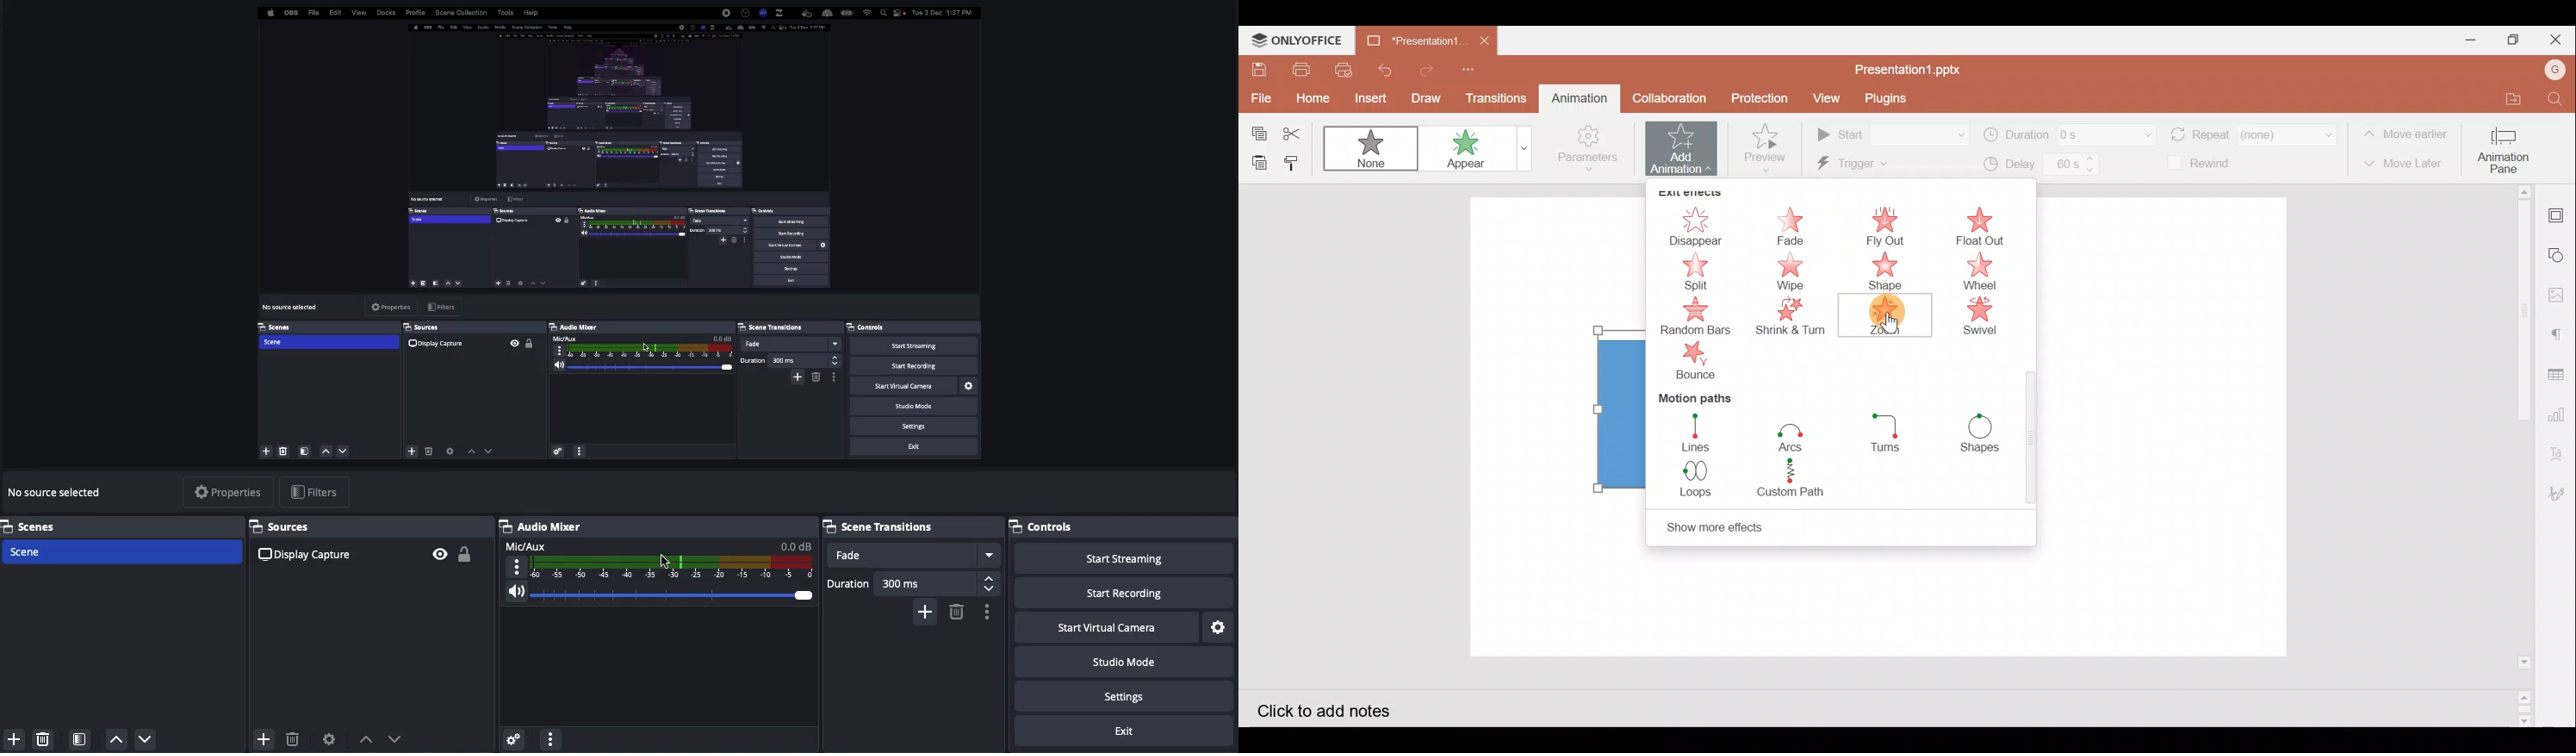  Describe the element at coordinates (1427, 96) in the screenshot. I see `Draw` at that location.